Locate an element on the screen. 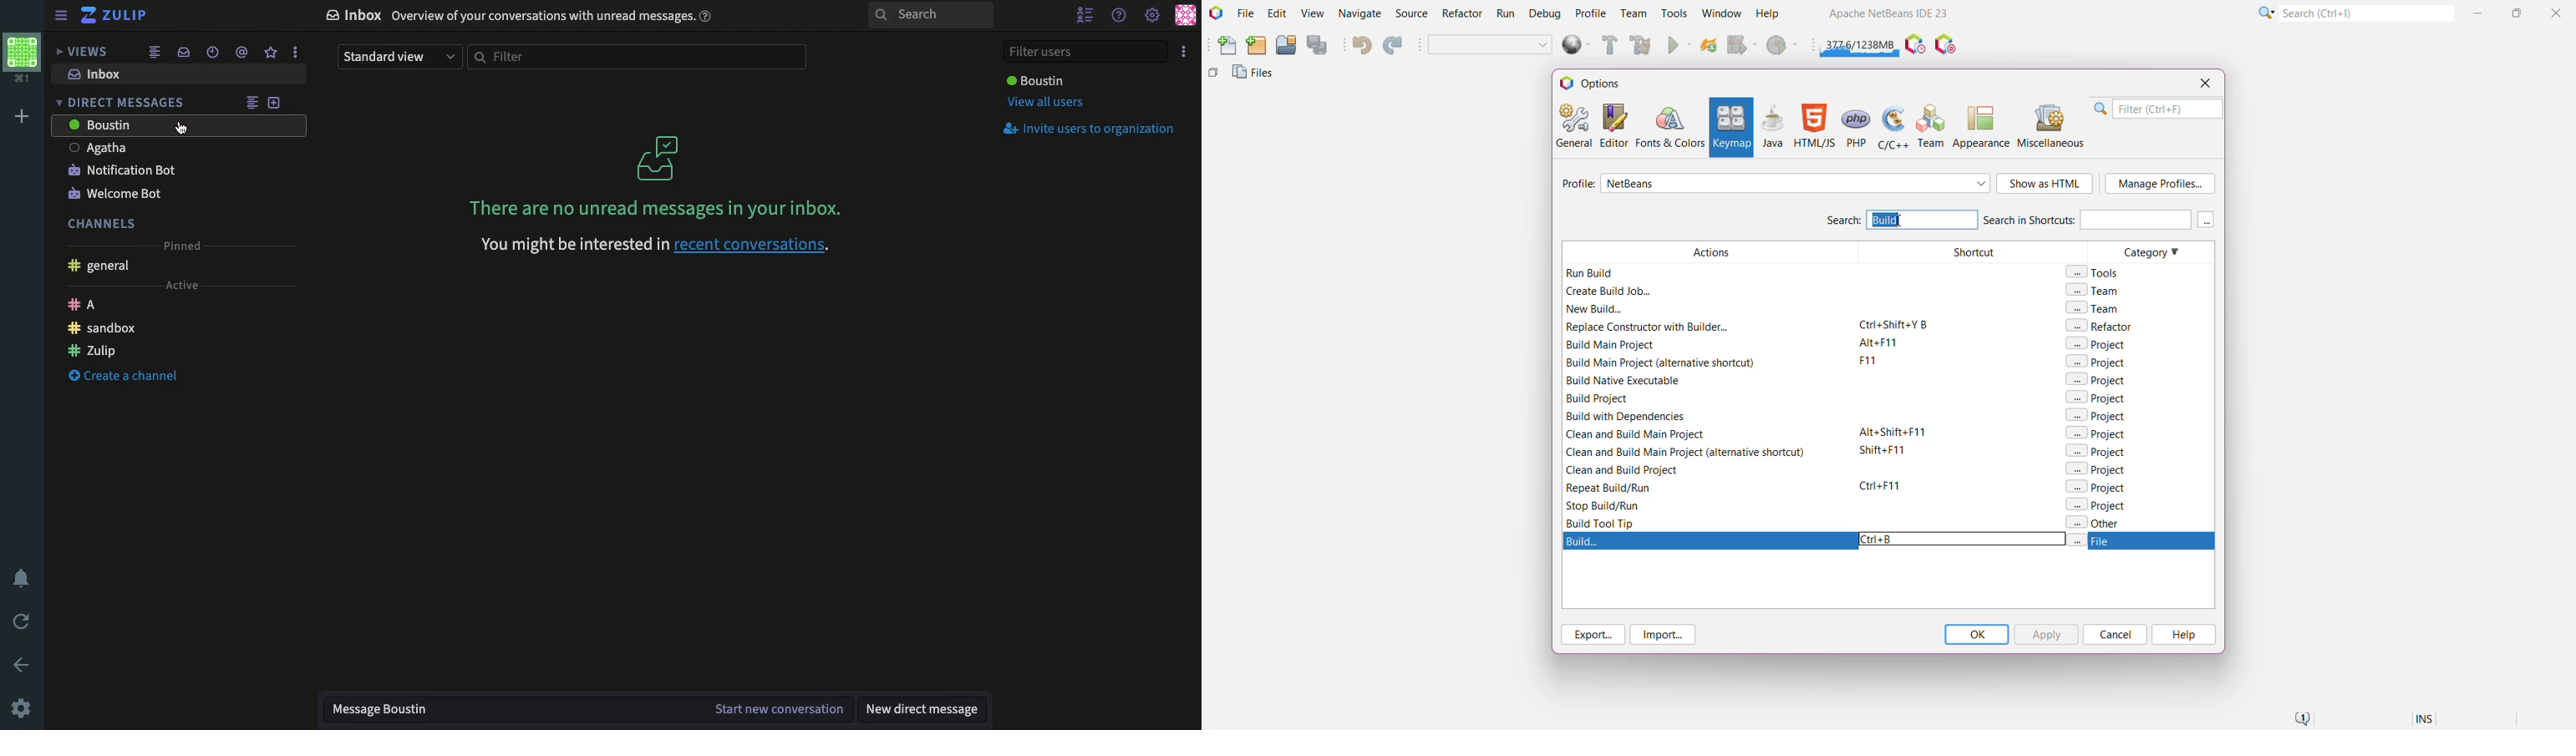  Active is located at coordinates (181, 285).